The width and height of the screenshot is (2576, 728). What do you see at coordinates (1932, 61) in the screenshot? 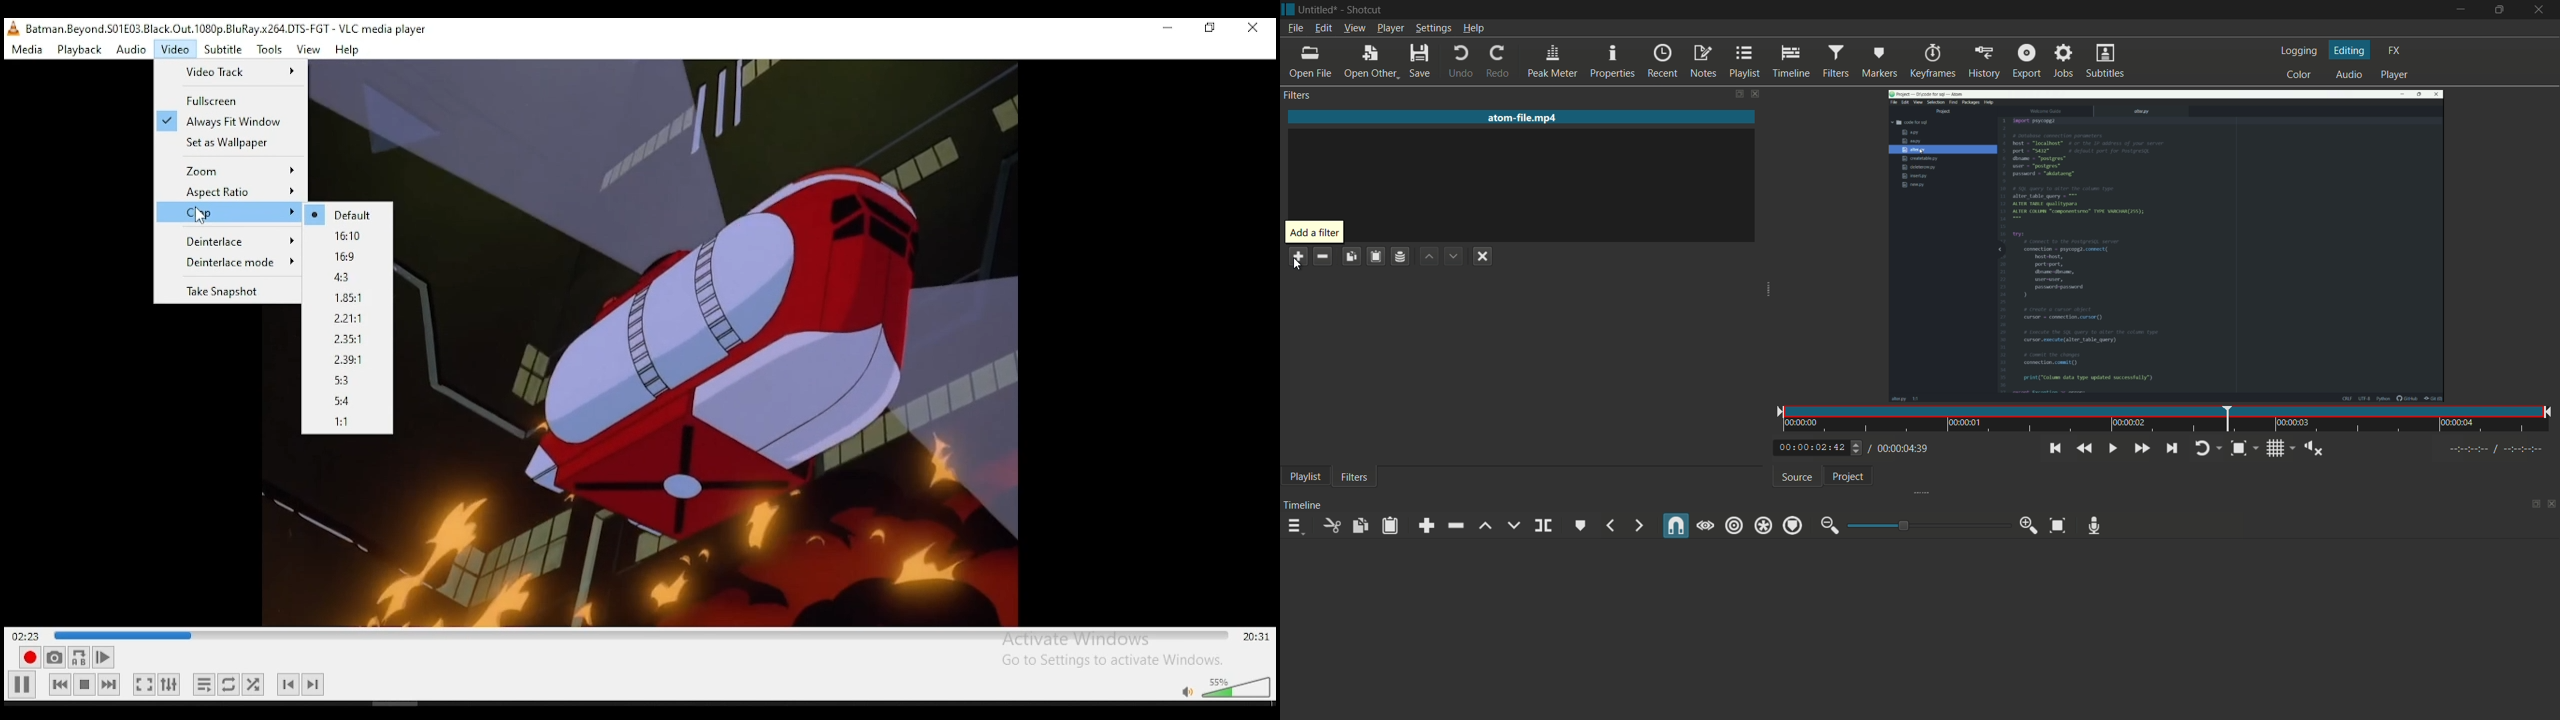
I see `keyframes` at bounding box center [1932, 61].